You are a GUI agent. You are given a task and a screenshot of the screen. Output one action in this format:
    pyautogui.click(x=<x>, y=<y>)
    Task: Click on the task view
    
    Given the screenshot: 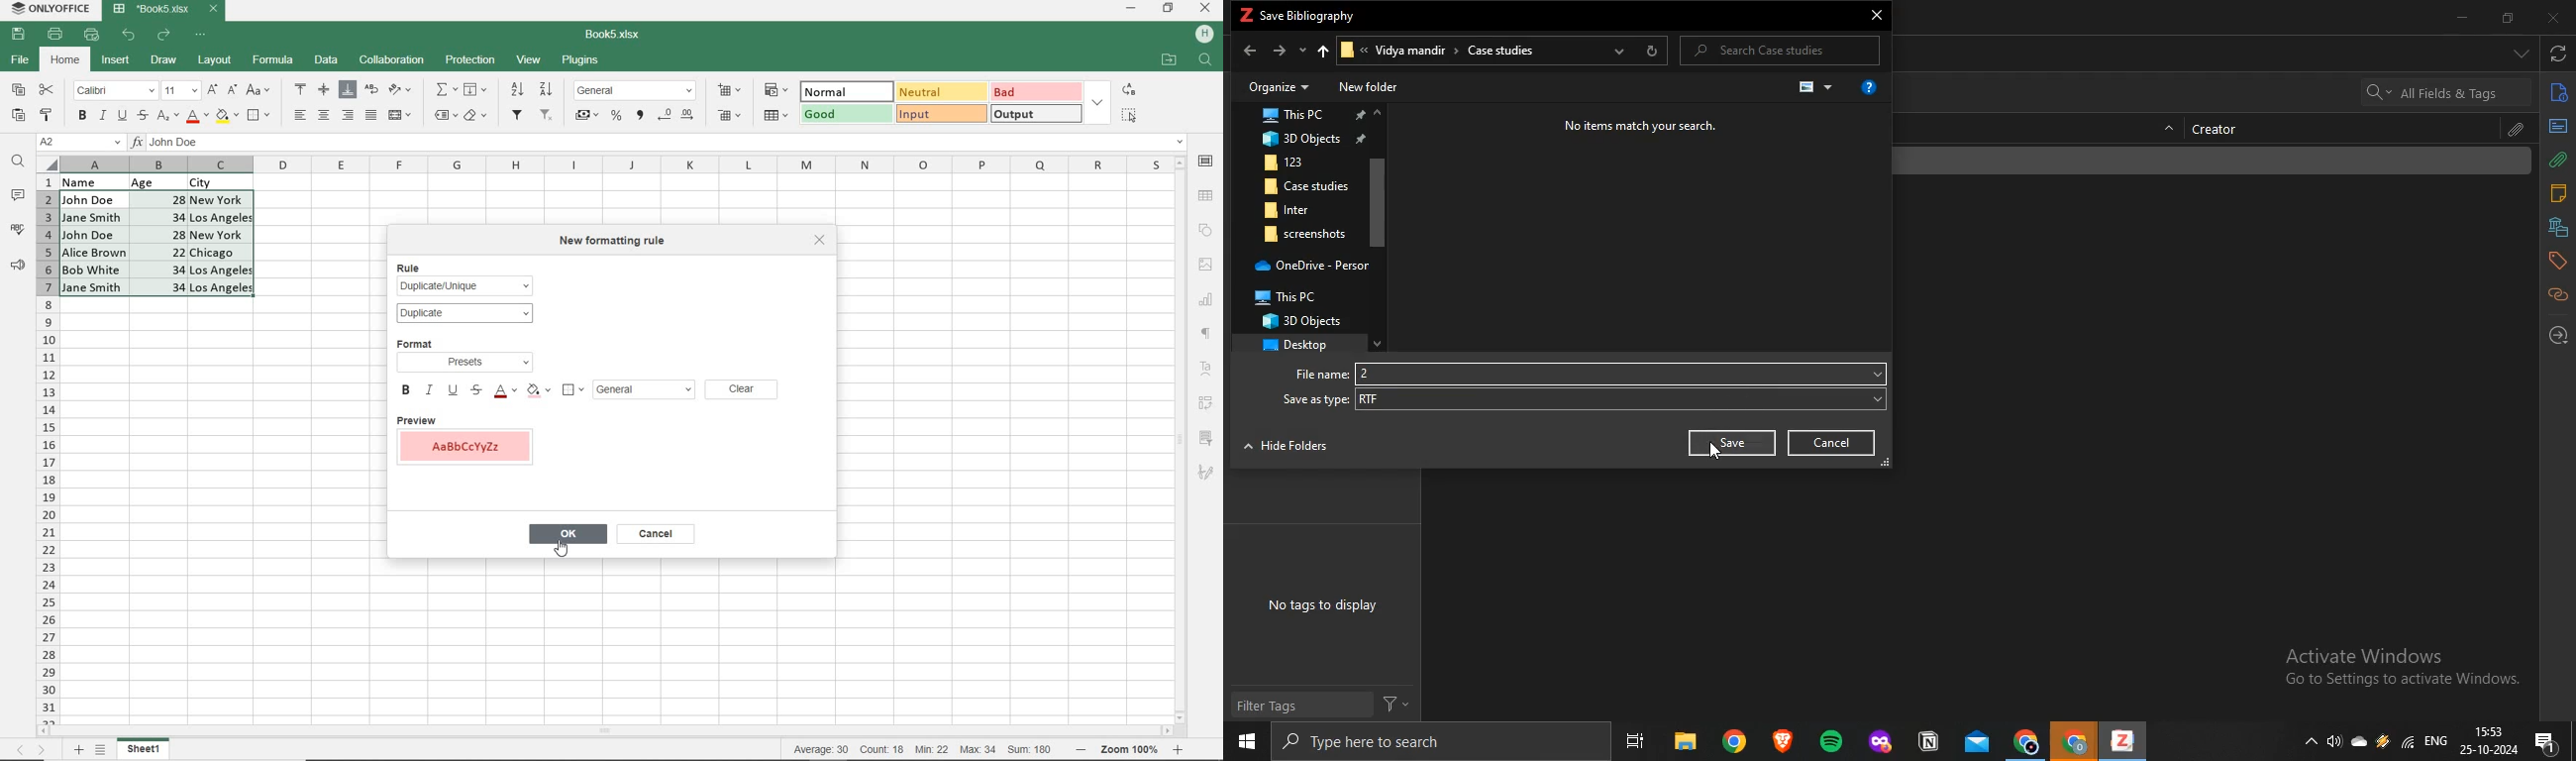 What is the action you would take?
    pyautogui.click(x=1634, y=741)
    